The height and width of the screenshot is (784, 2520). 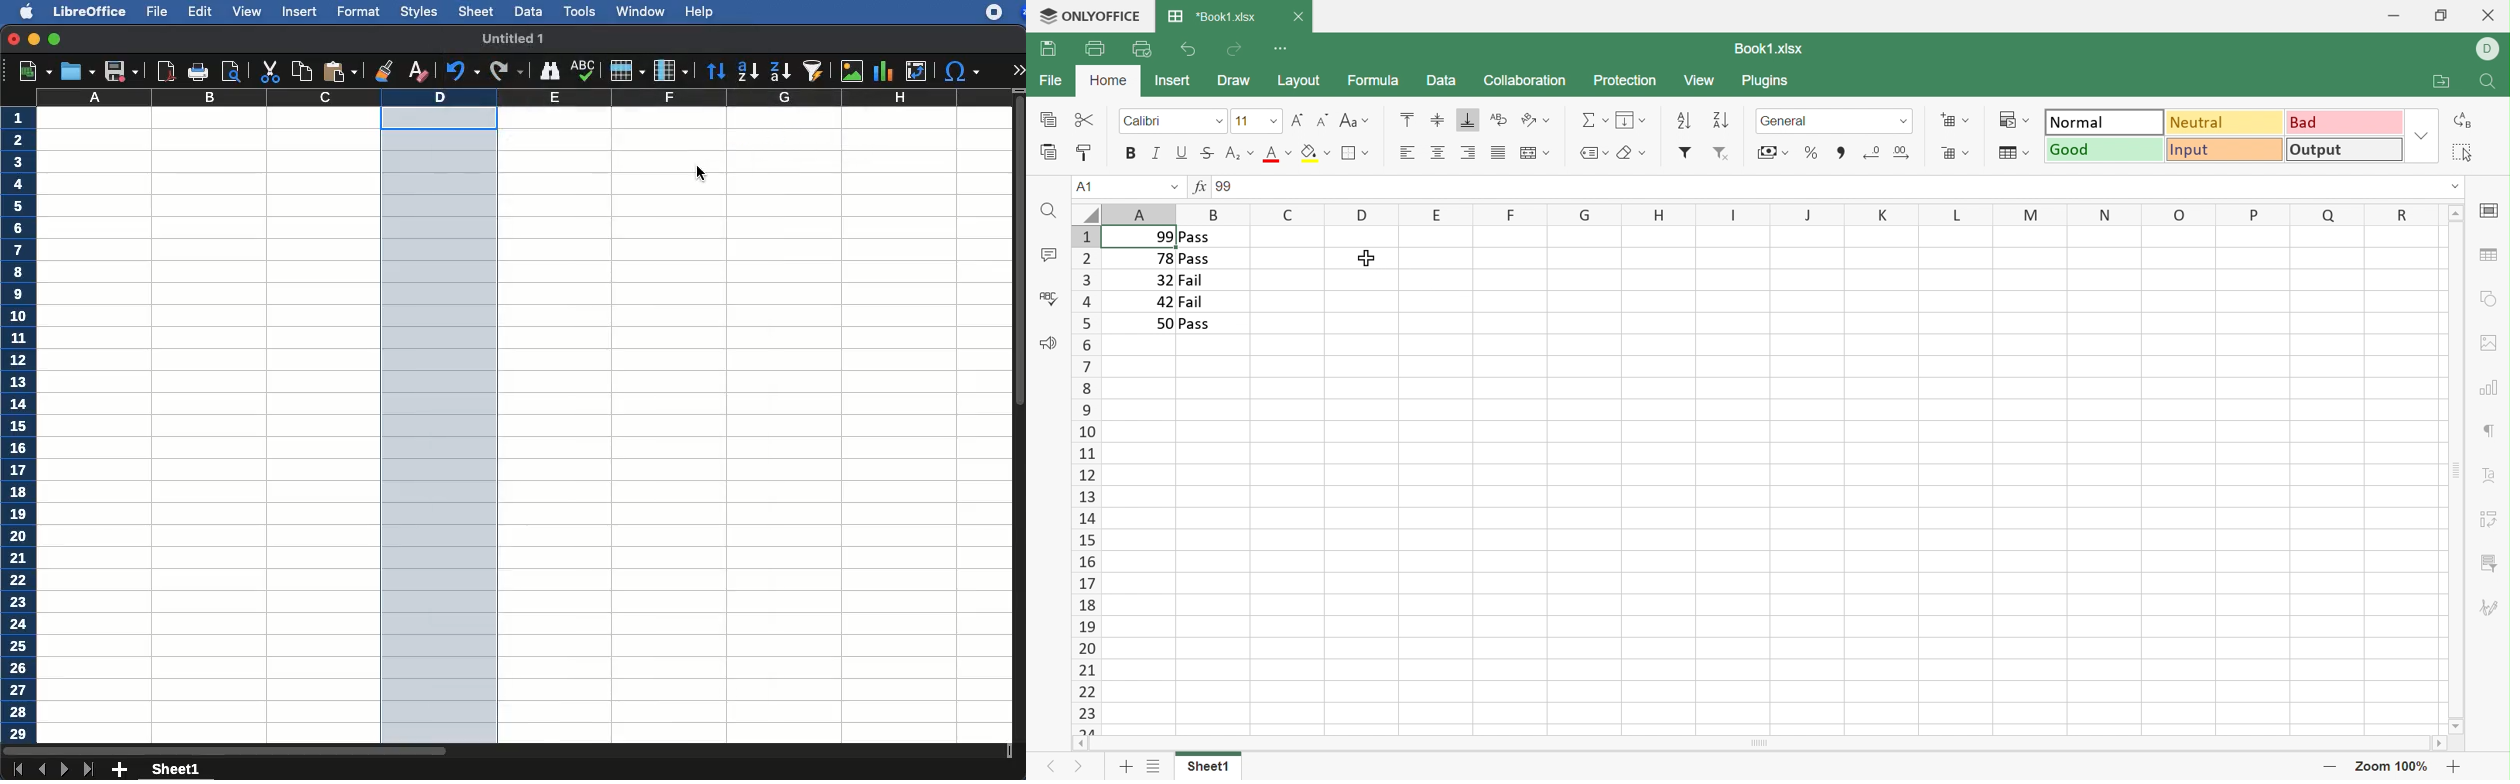 What do you see at coordinates (2492, 564) in the screenshot?
I see `Slicer settings` at bounding box center [2492, 564].